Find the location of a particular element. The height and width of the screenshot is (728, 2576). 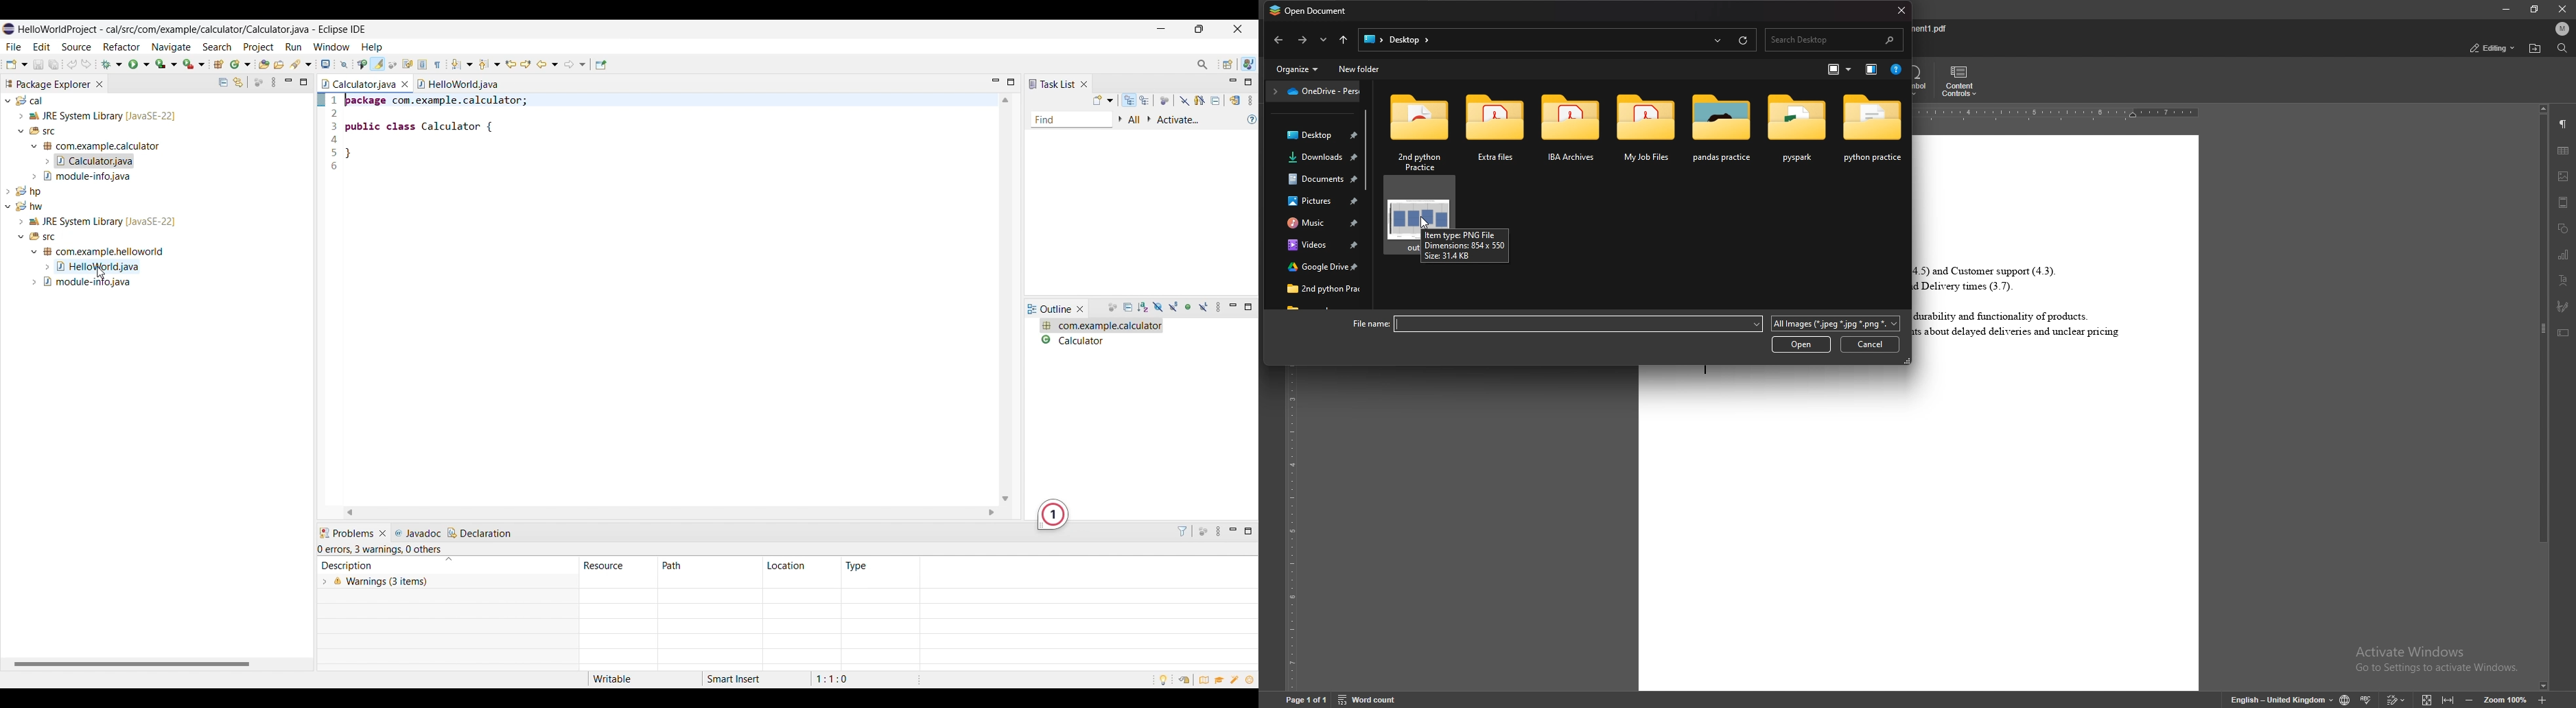

folder is located at coordinates (1313, 202).